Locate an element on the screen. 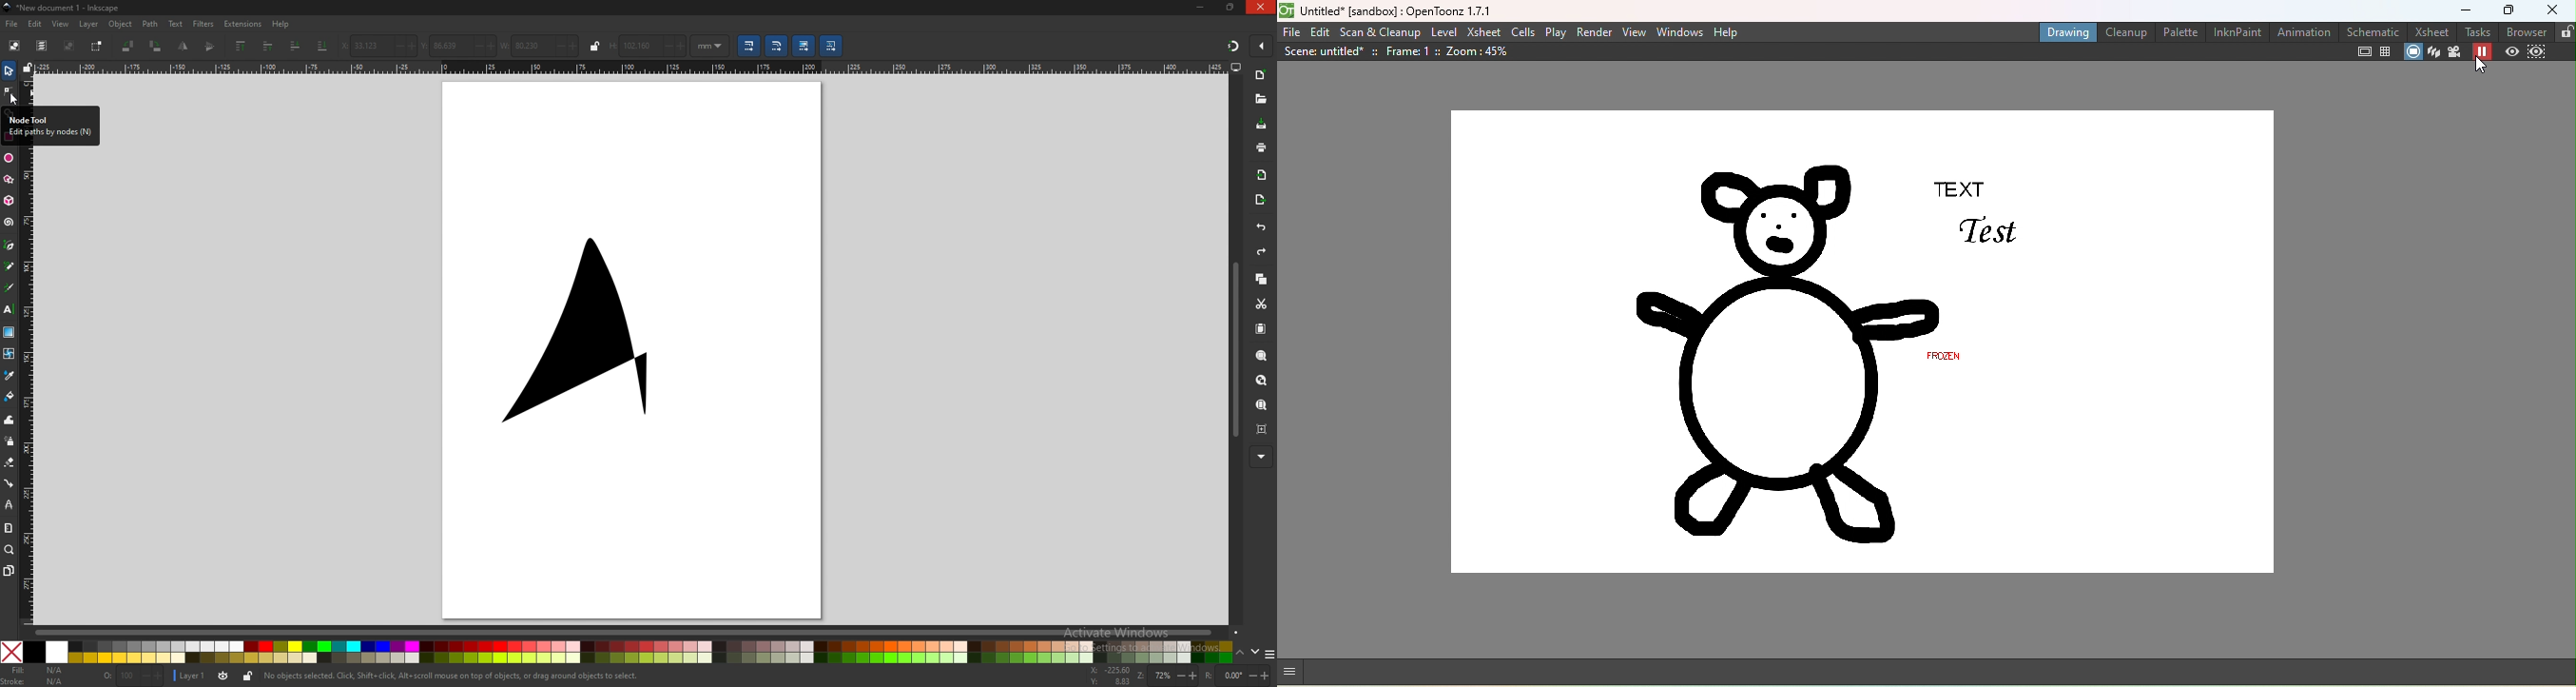 The width and height of the screenshot is (2576, 700). zoom is located at coordinates (1168, 675).